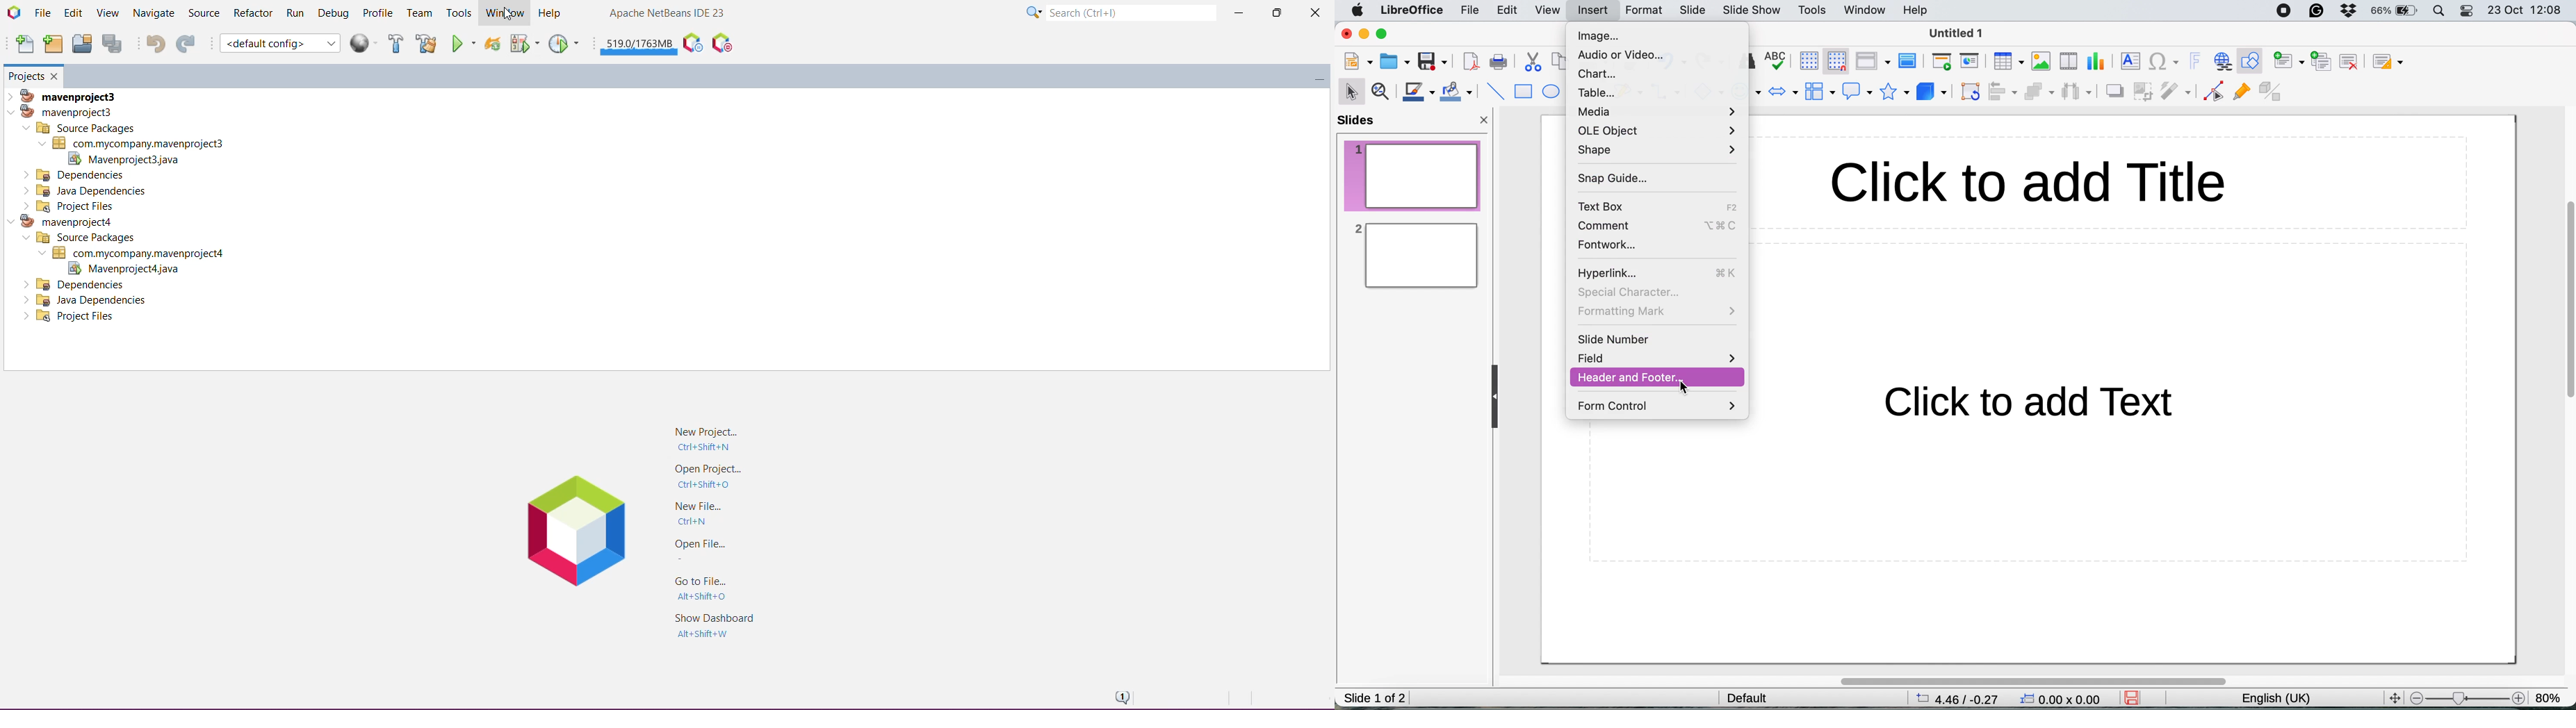 This screenshot has height=728, width=2576. What do you see at coordinates (1813, 11) in the screenshot?
I see `tools` at bounding box center [1813, 11].